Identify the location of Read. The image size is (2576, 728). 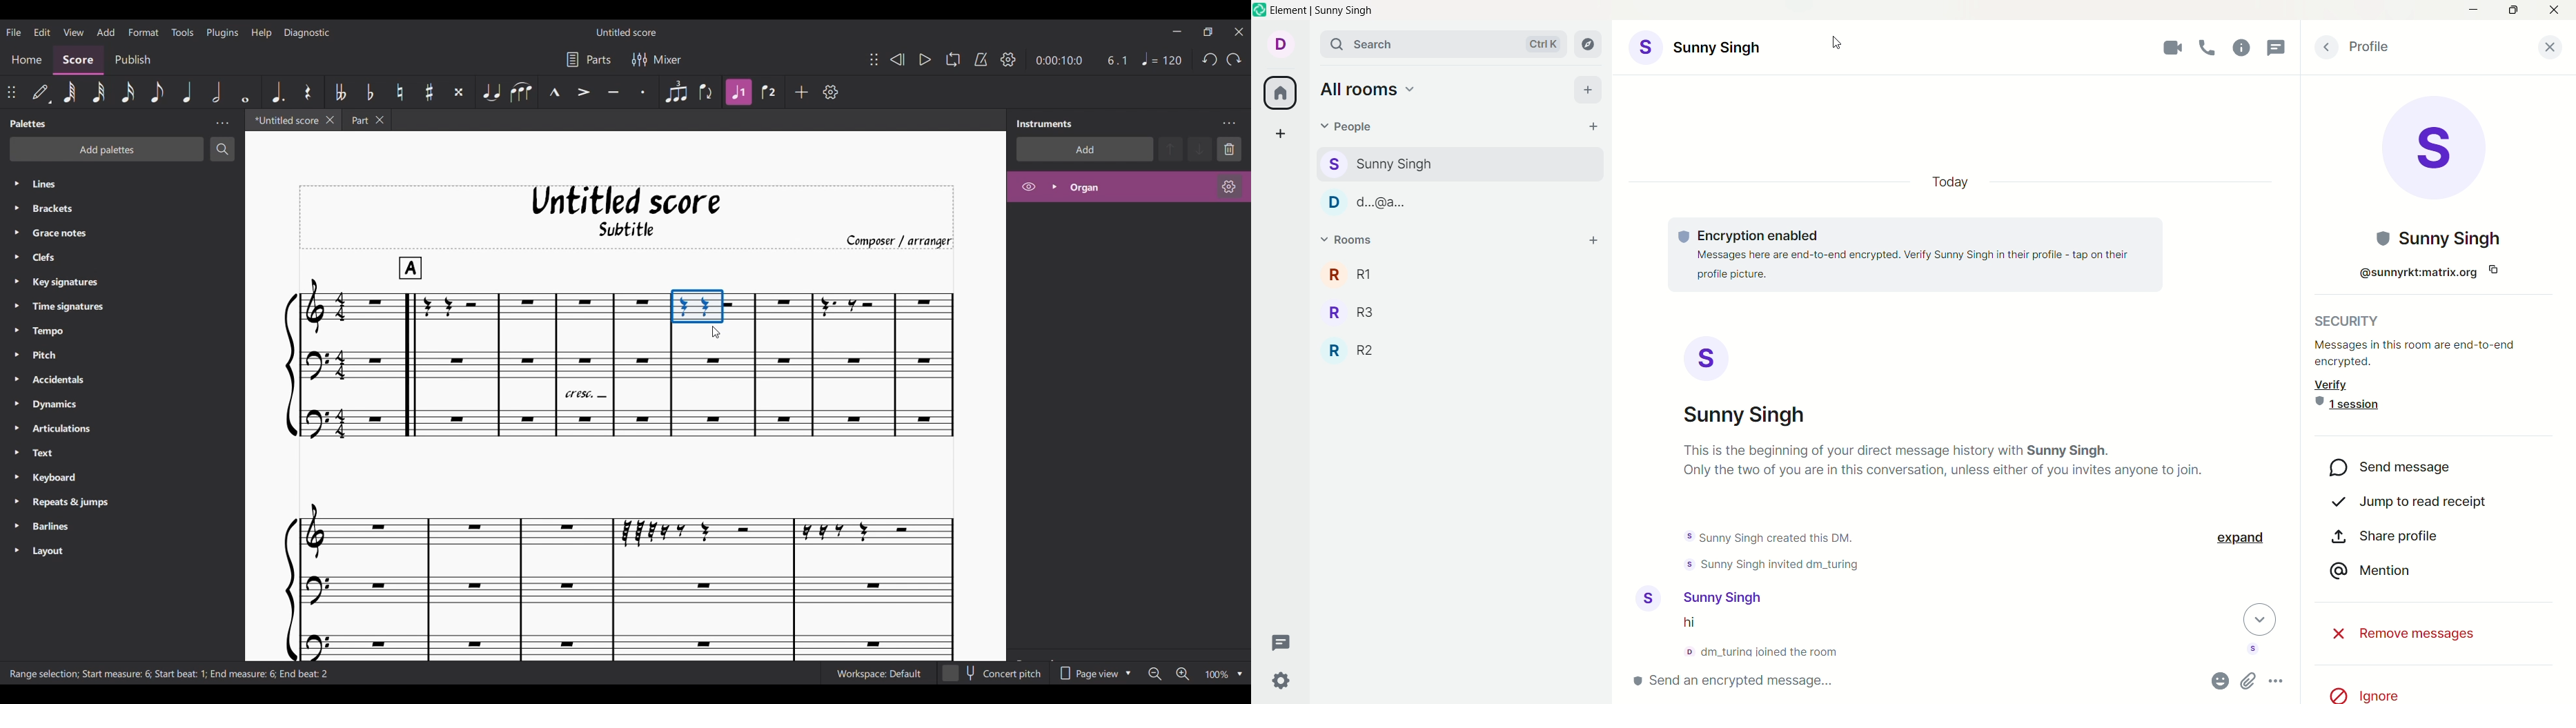
(2253, 650).